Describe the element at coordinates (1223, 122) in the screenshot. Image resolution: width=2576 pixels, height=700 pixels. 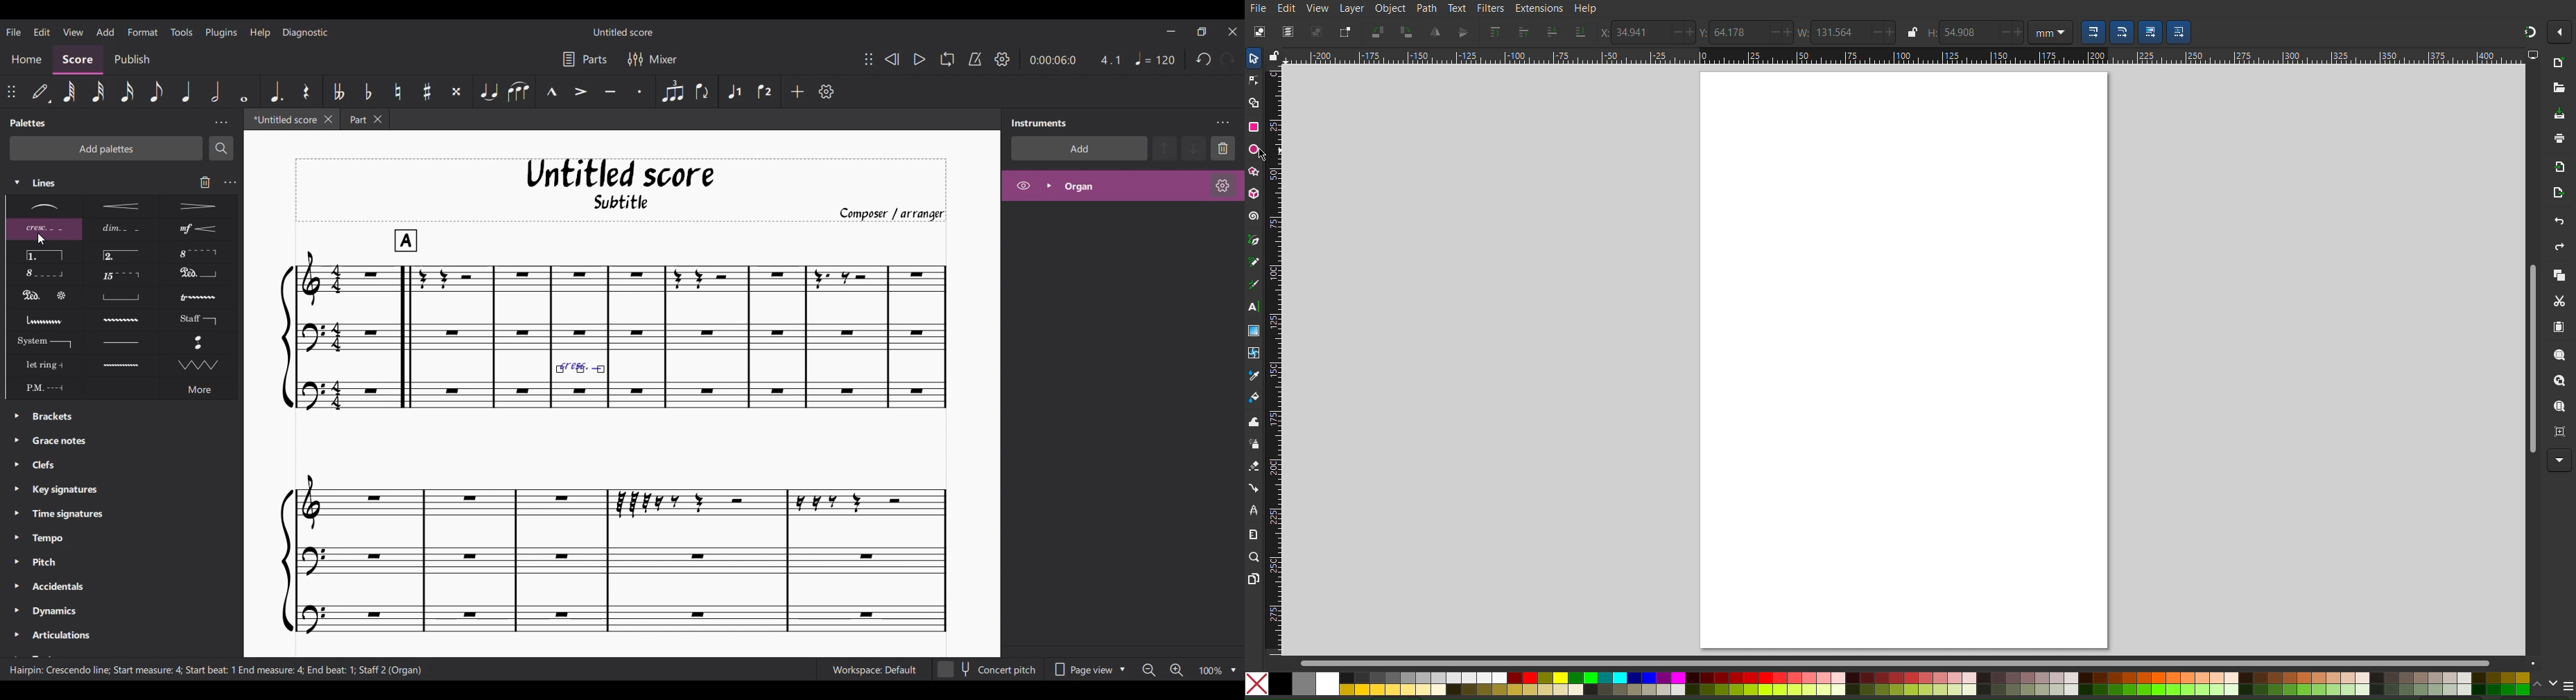
I see `Instruments panel settings` at that location.